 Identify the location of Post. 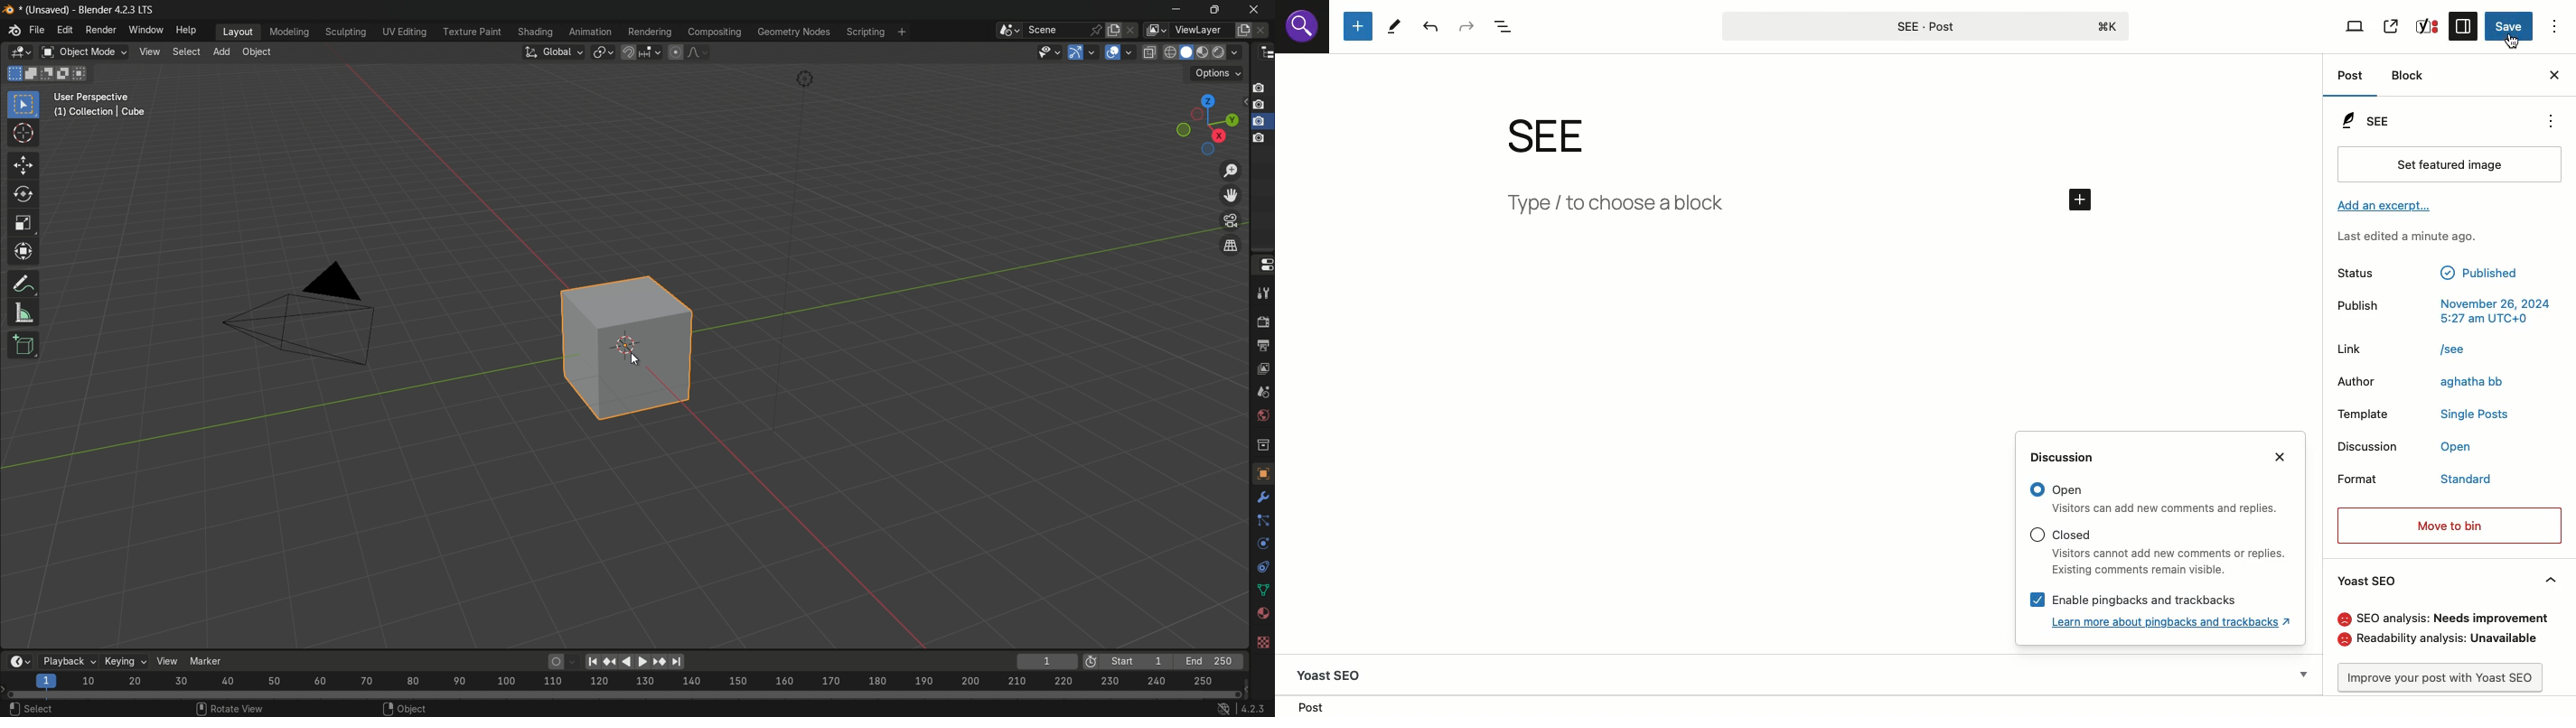
(2350, 75).